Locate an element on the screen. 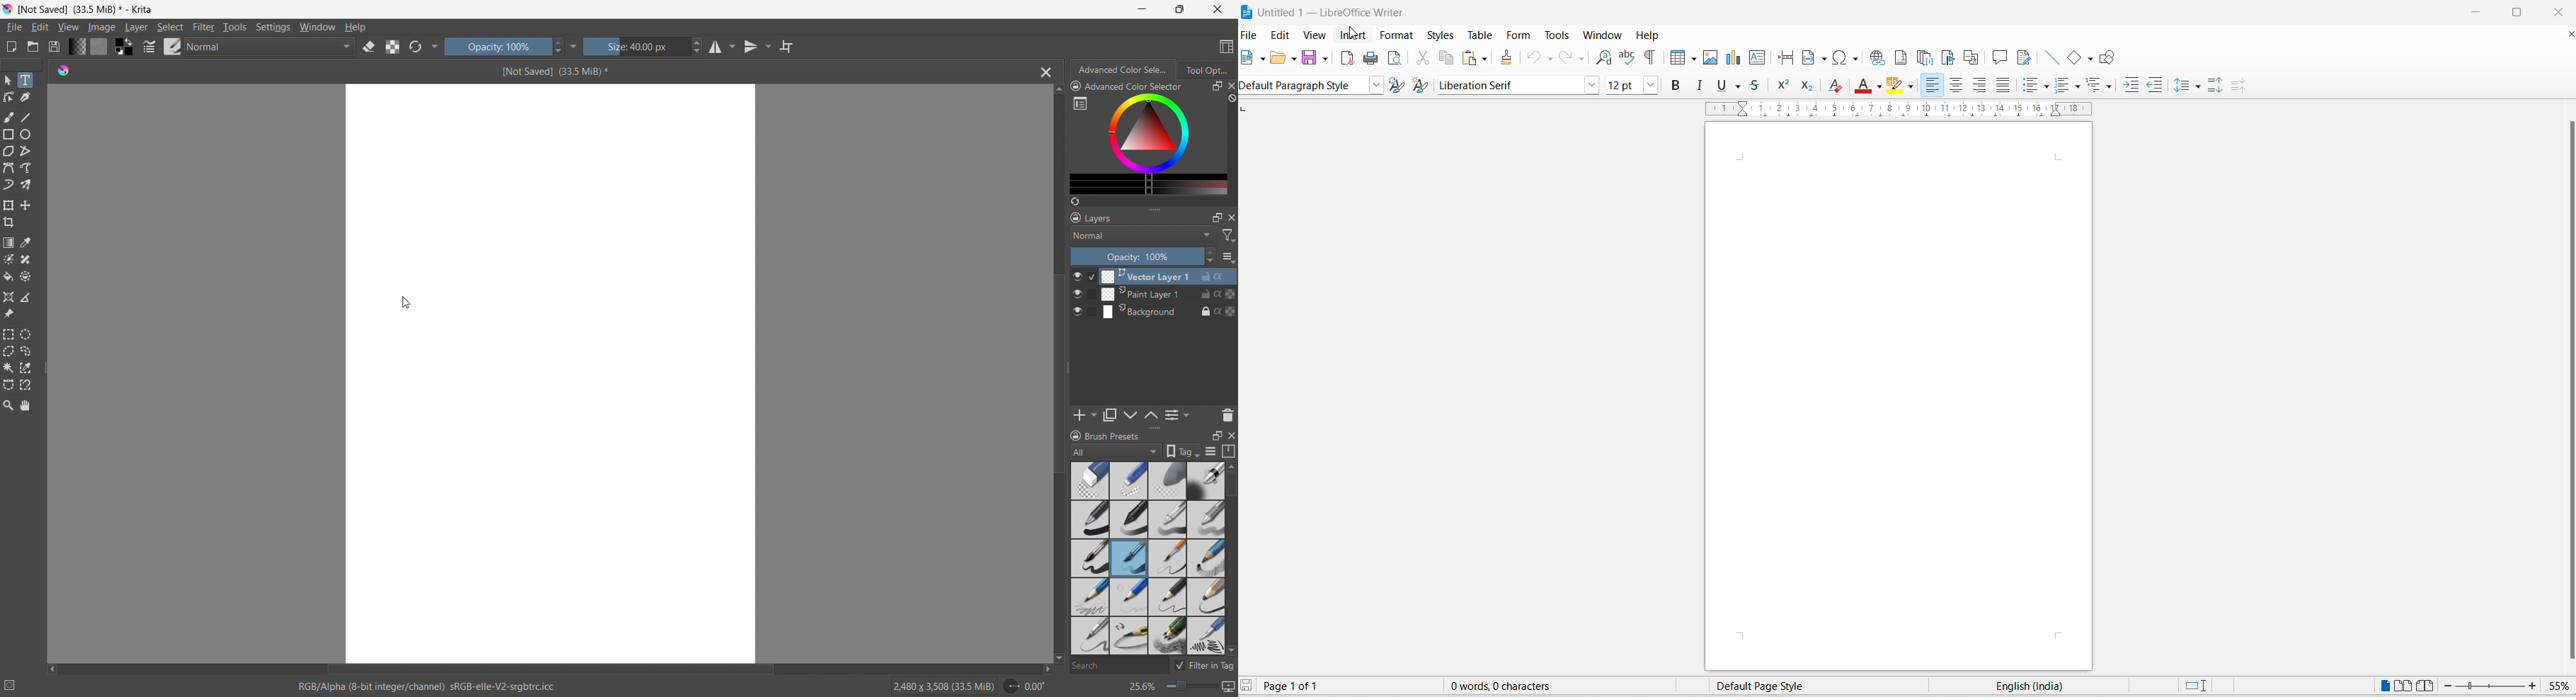  freehand brush tool is located at coordinates (10, 117).